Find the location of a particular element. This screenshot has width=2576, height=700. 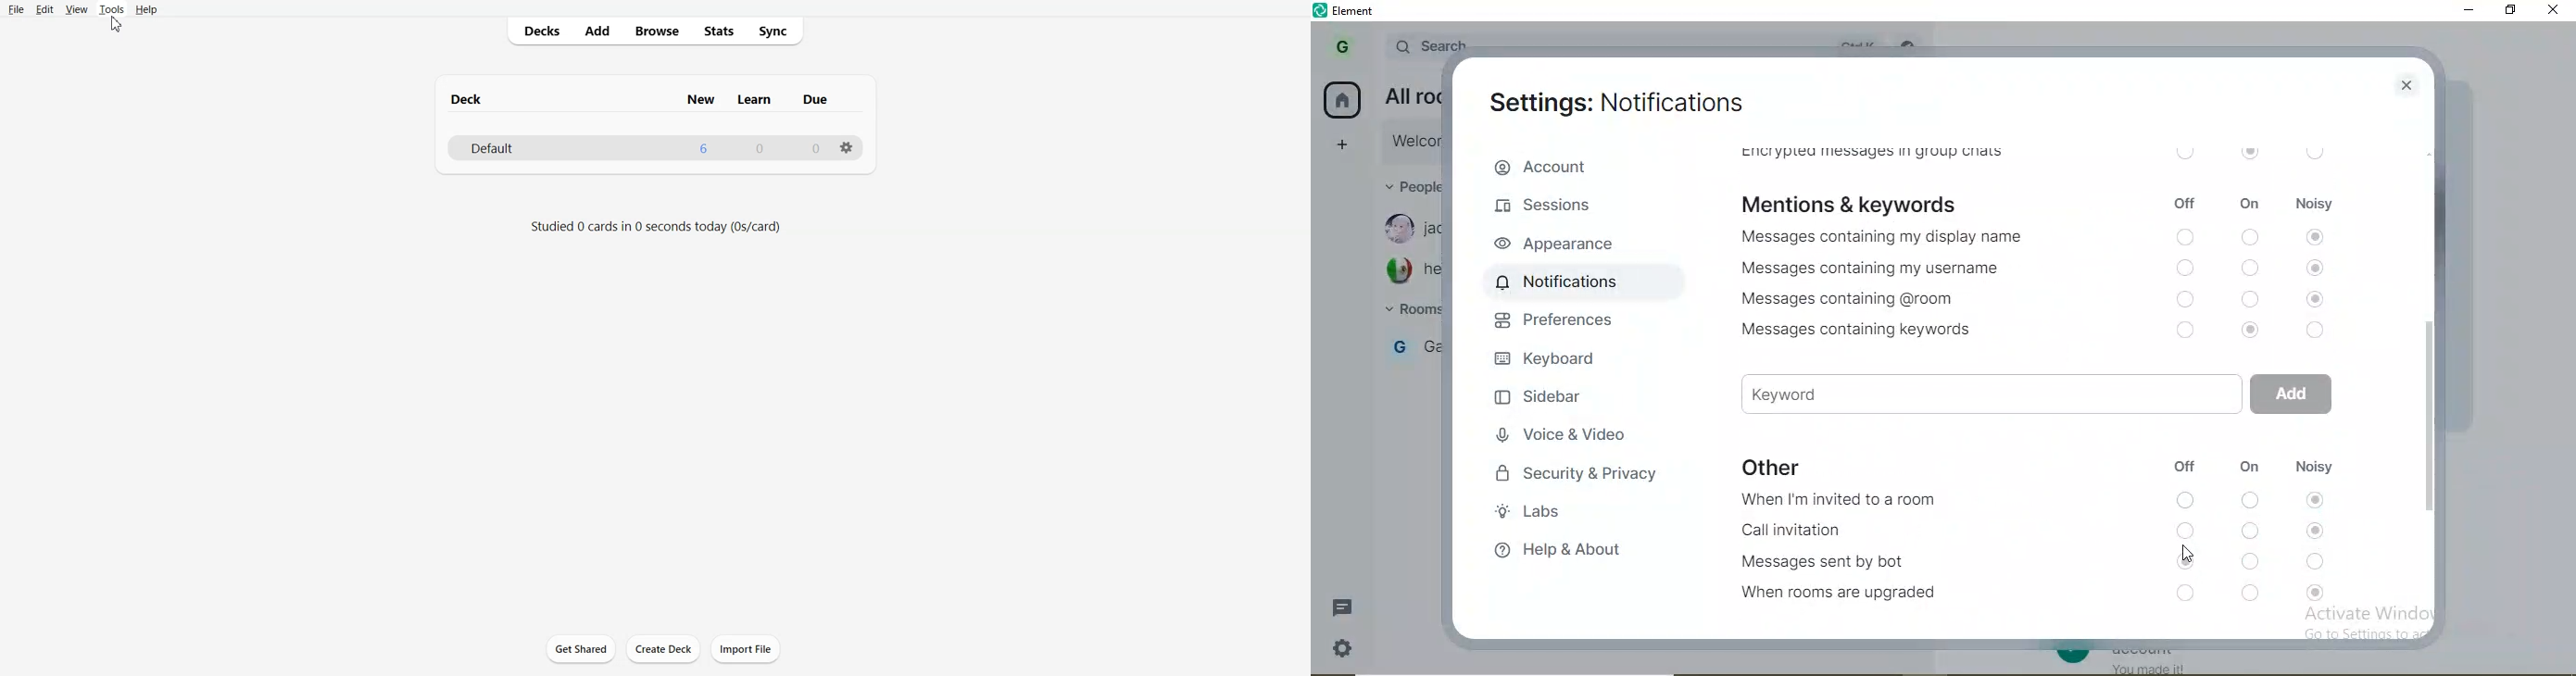

switch off is located at coordinates (2236, 238).